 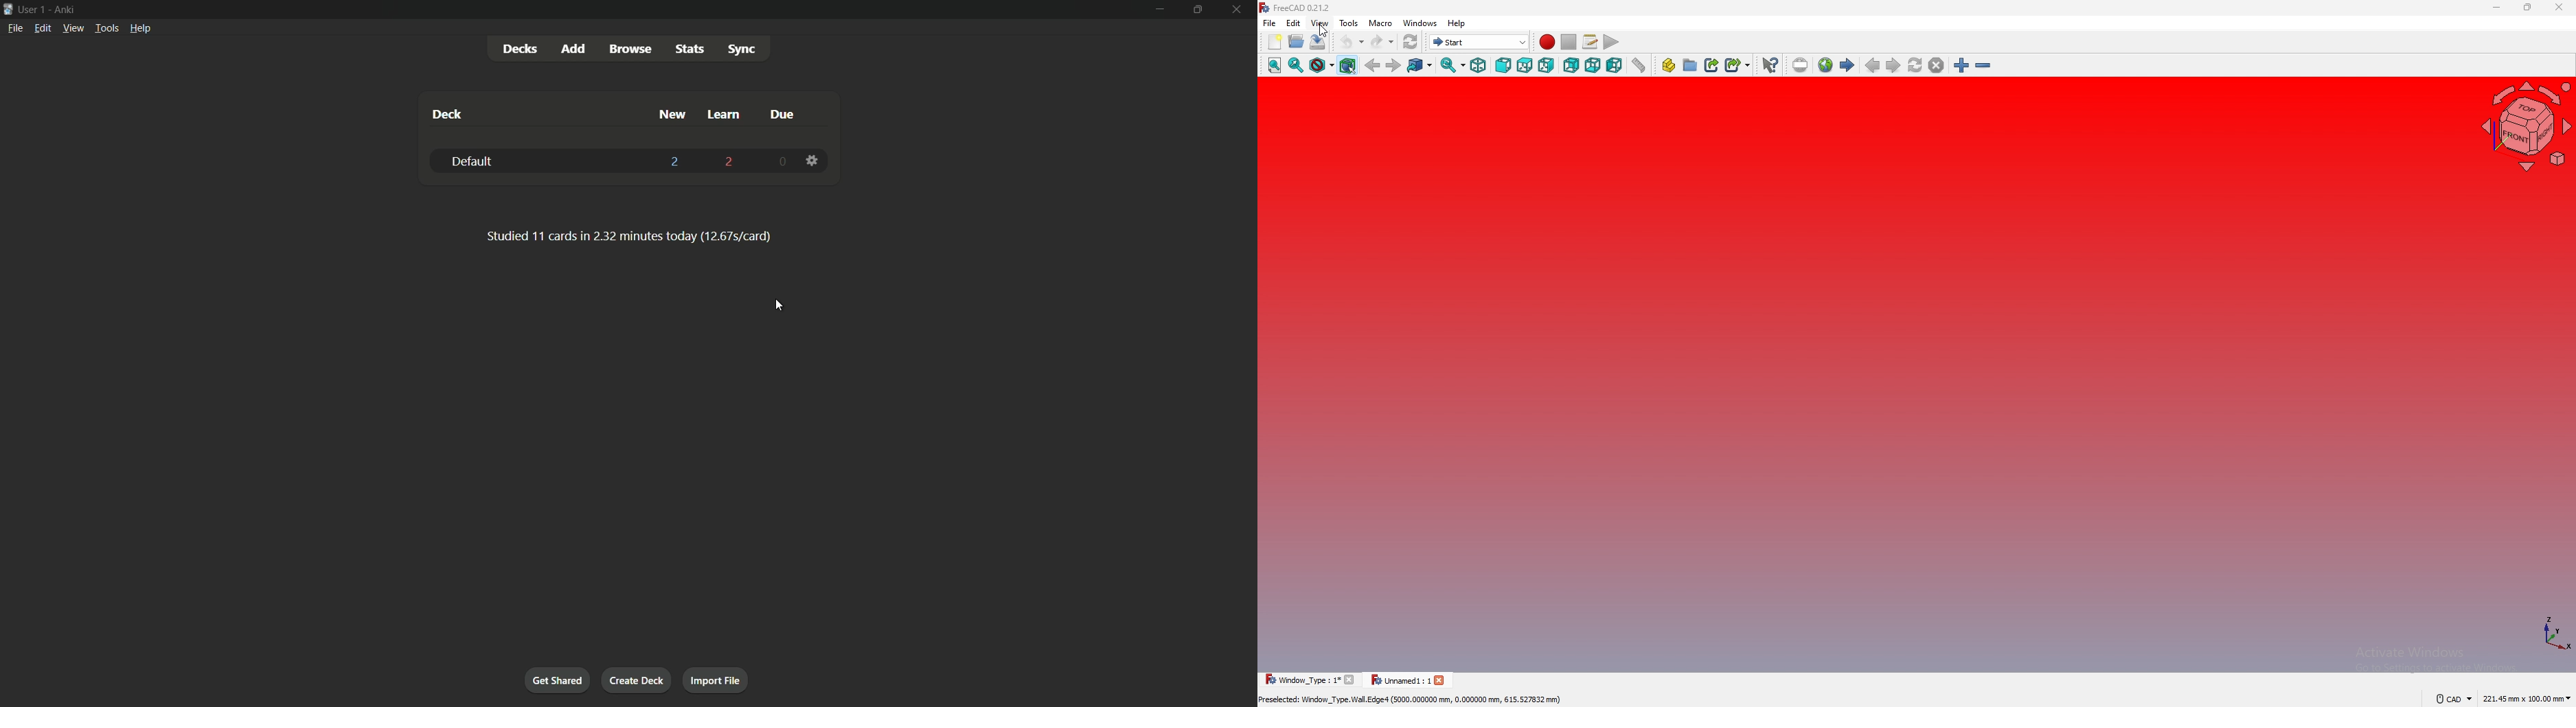 What do you see at coordinates (1569, 42) in the screenshot?
I see `stop macros` at bounding box center [1569, 42].